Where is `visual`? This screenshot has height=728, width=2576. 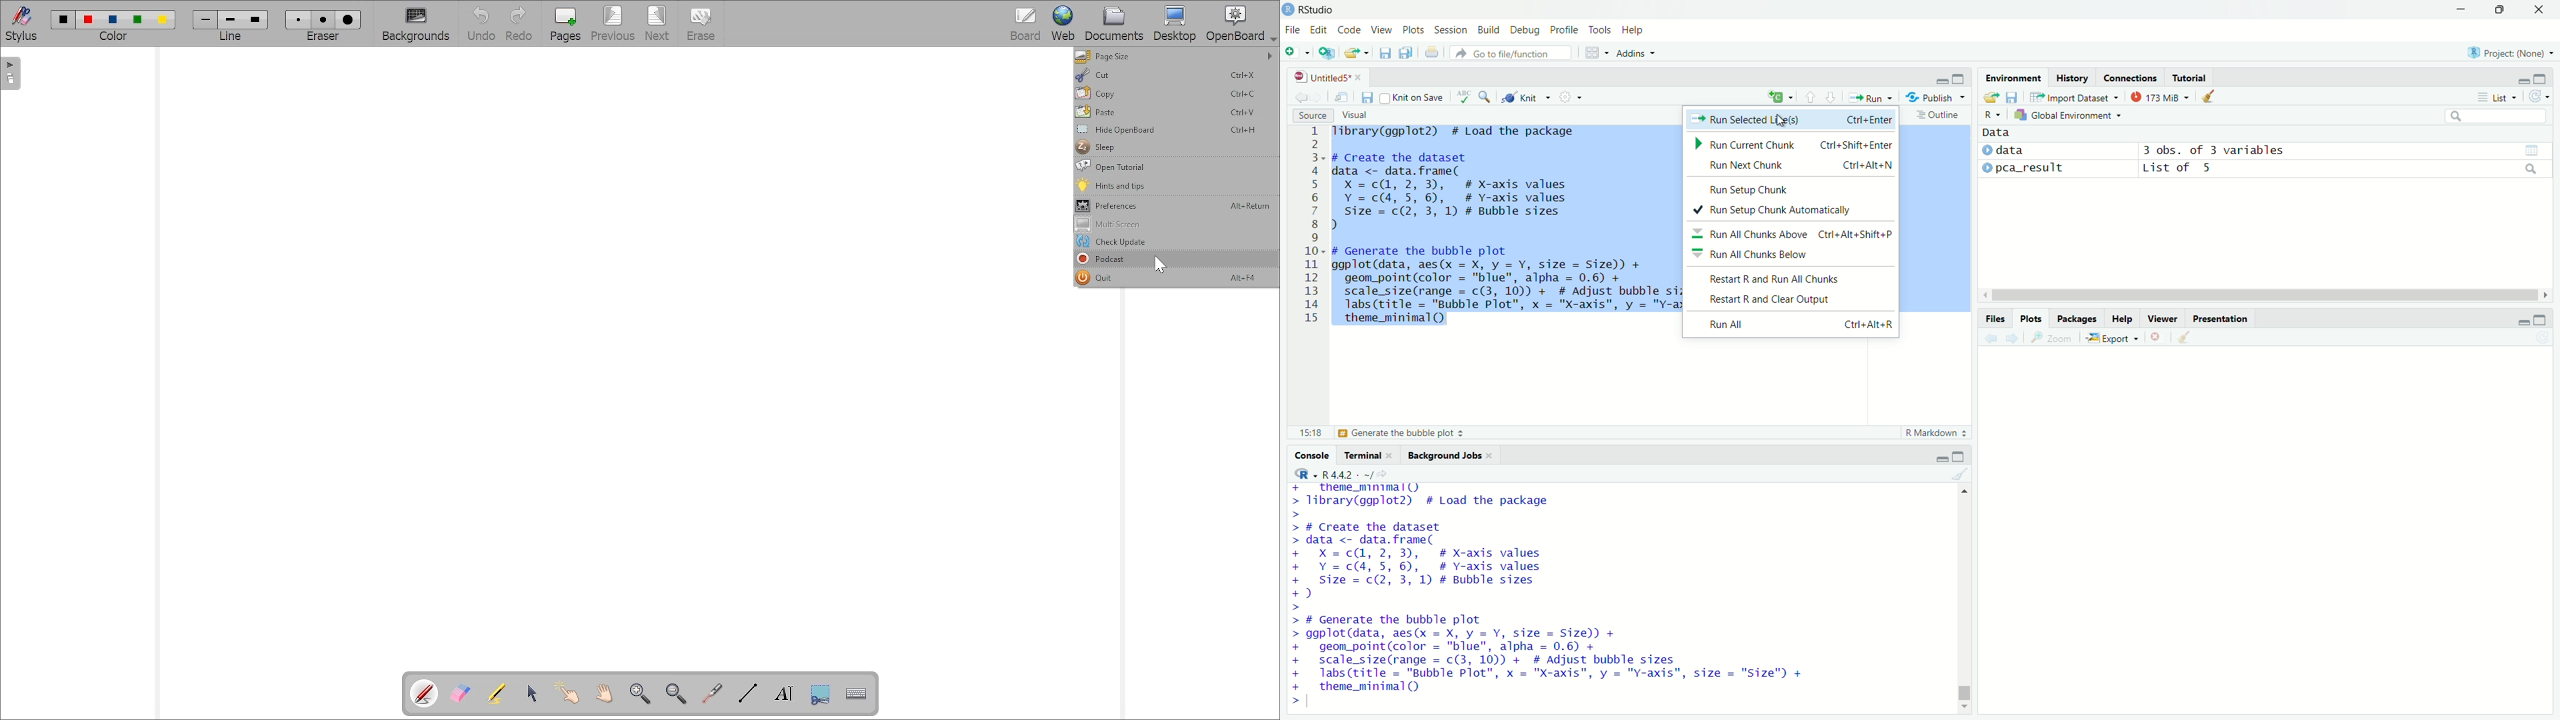
visual is located at coordinates (1357, 116).